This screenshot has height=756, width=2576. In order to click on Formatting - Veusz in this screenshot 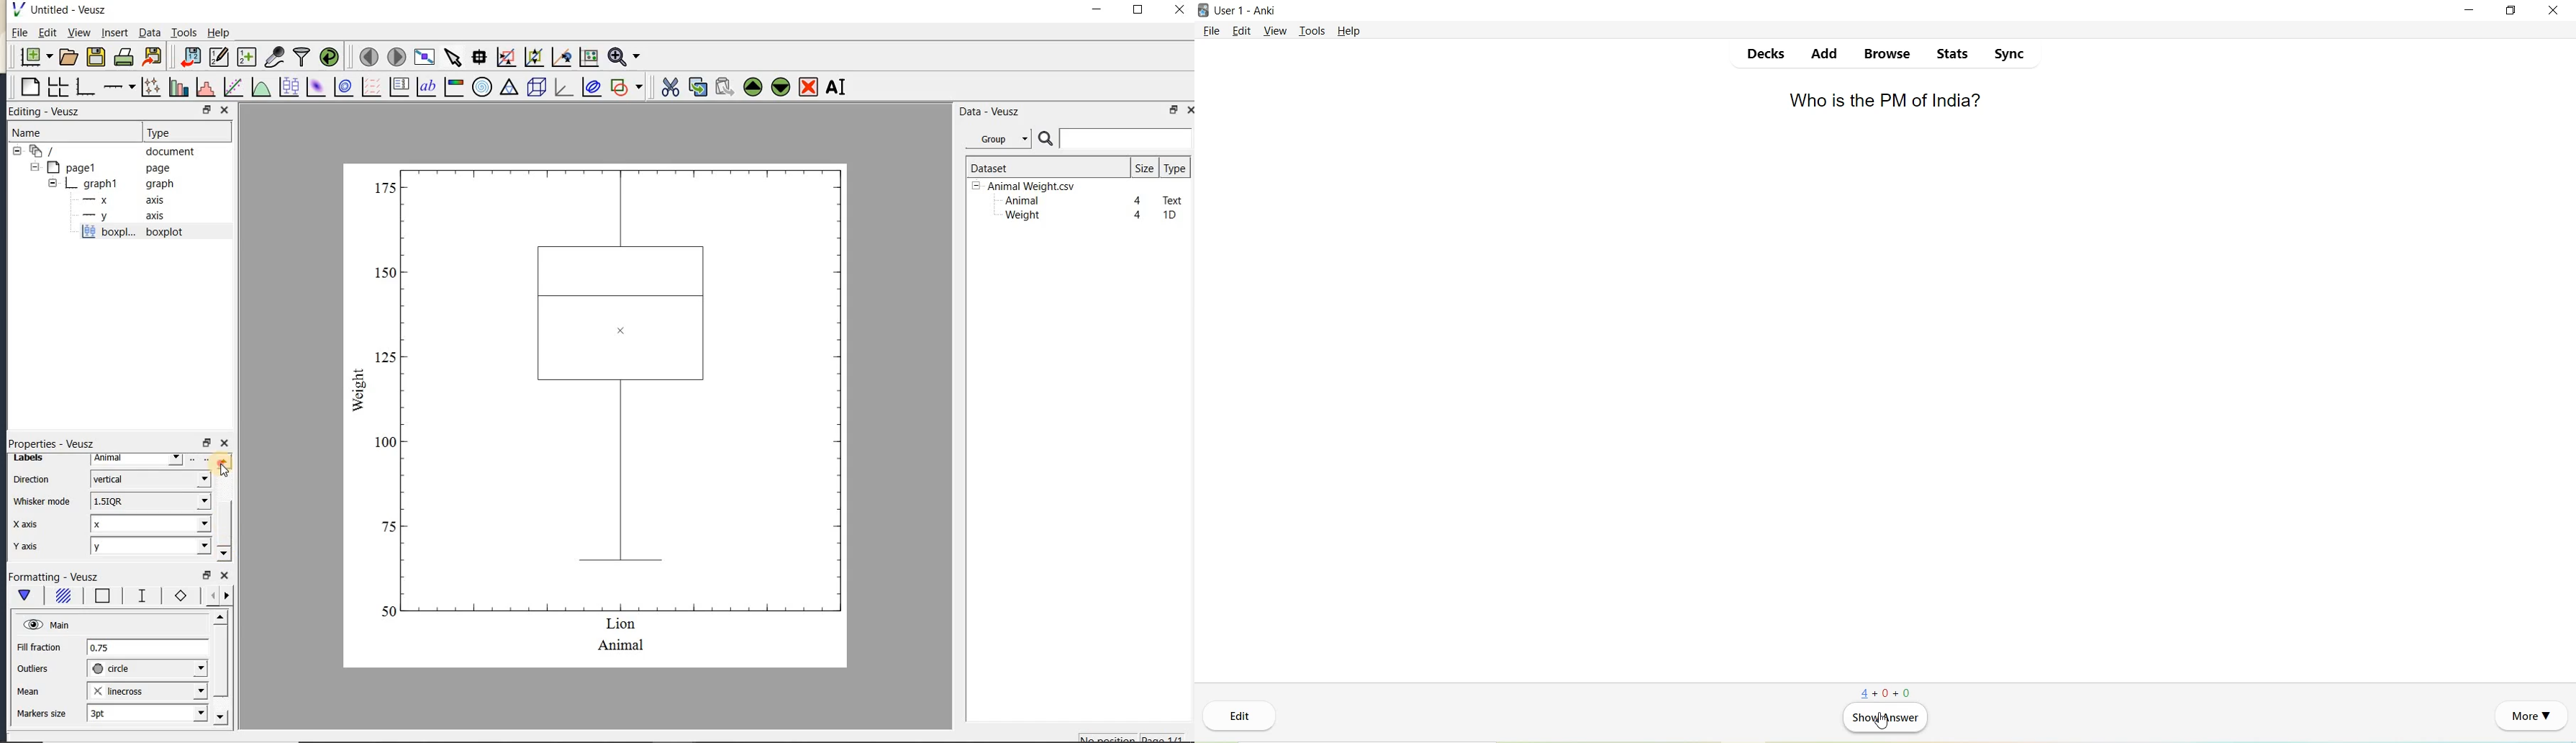, I will do `click(57, 577)`.